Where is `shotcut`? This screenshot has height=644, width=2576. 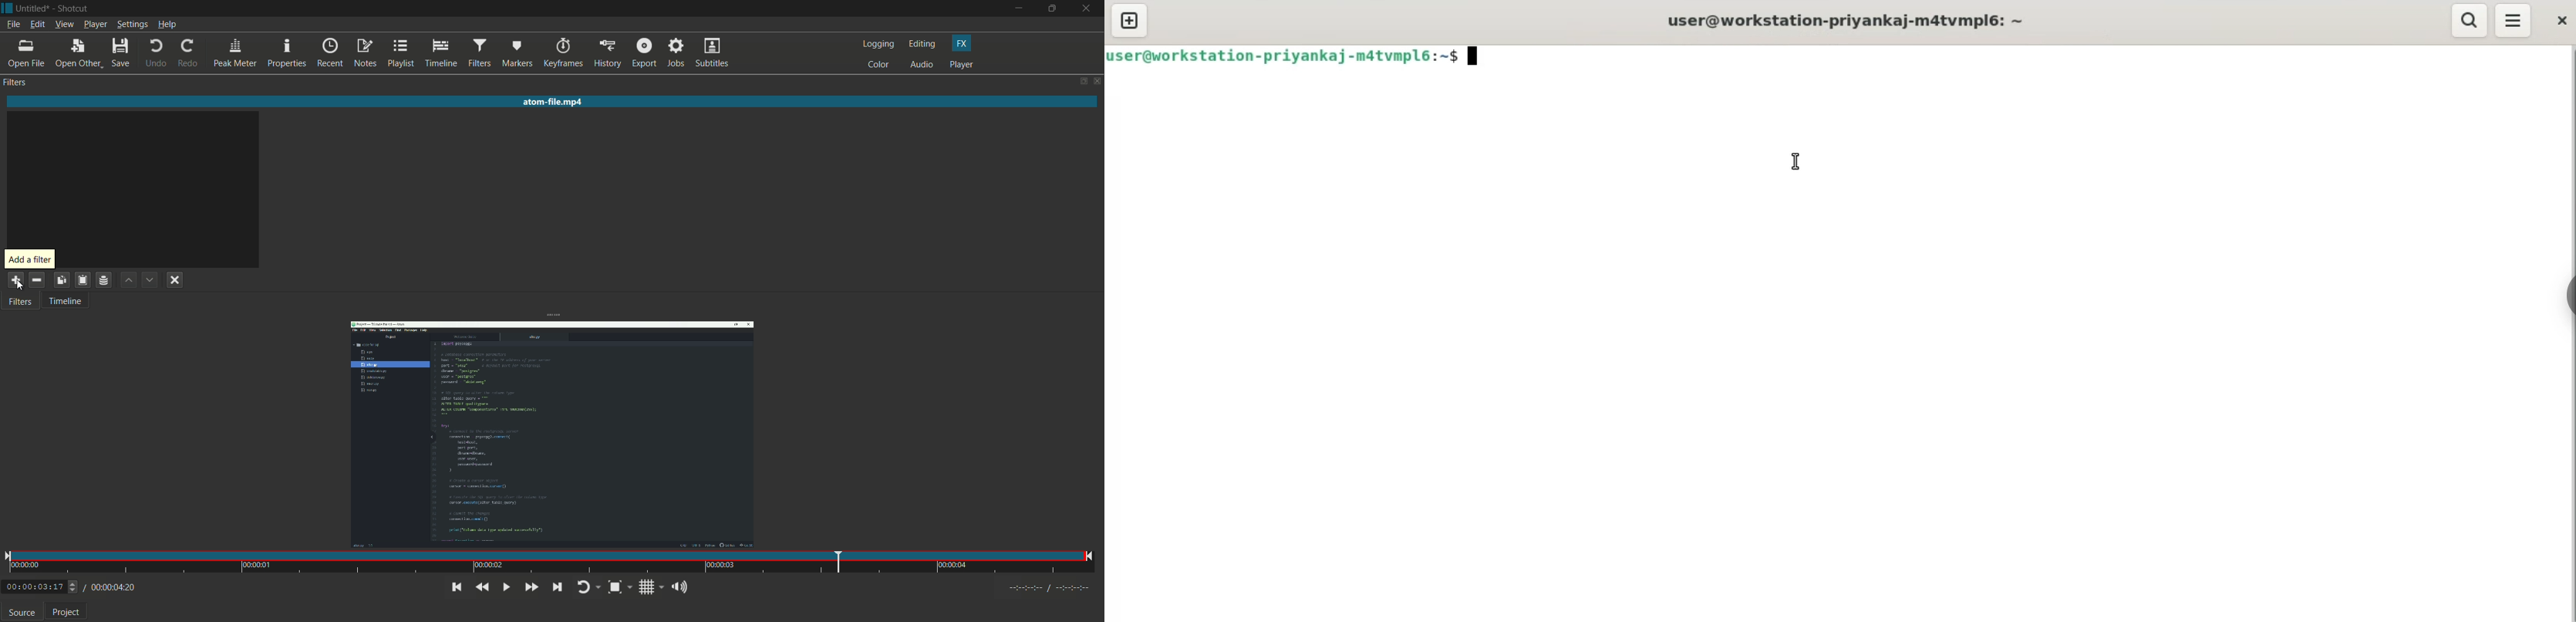
shotcut is located at coordinates (74, 9).